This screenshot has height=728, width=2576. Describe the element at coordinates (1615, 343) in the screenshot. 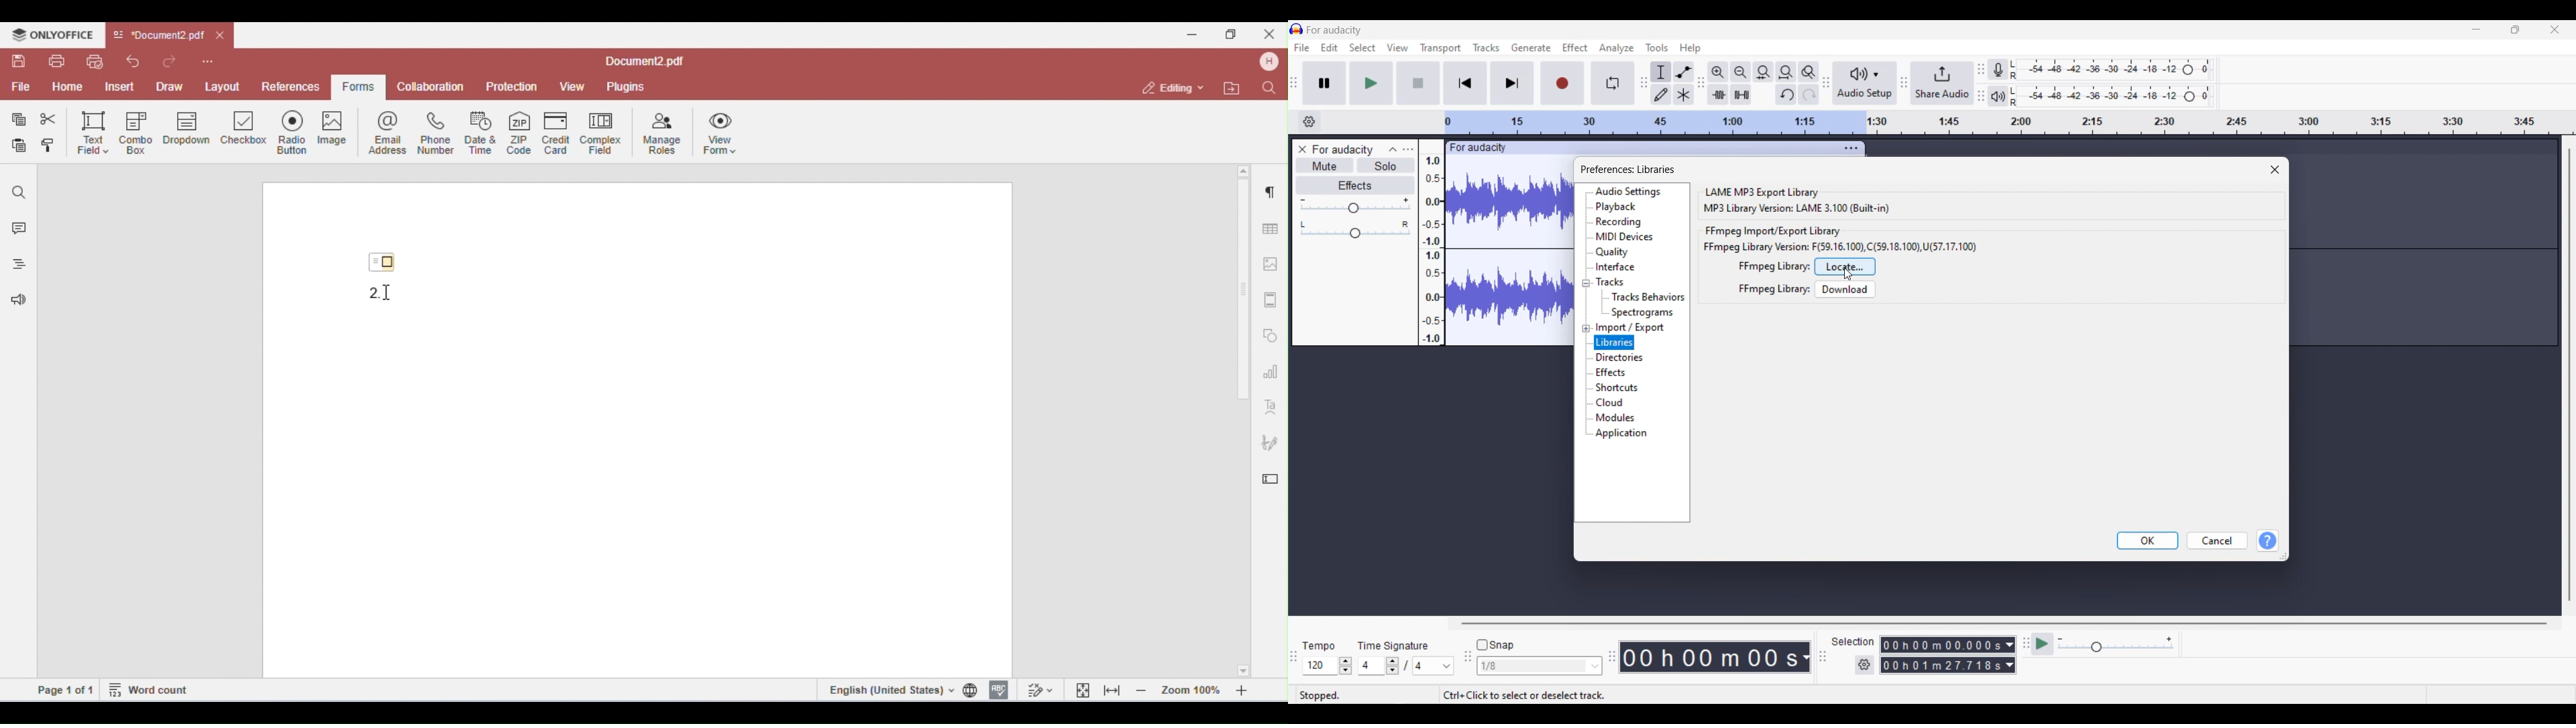

I see `Libraries, current selection highlighted` at that location.